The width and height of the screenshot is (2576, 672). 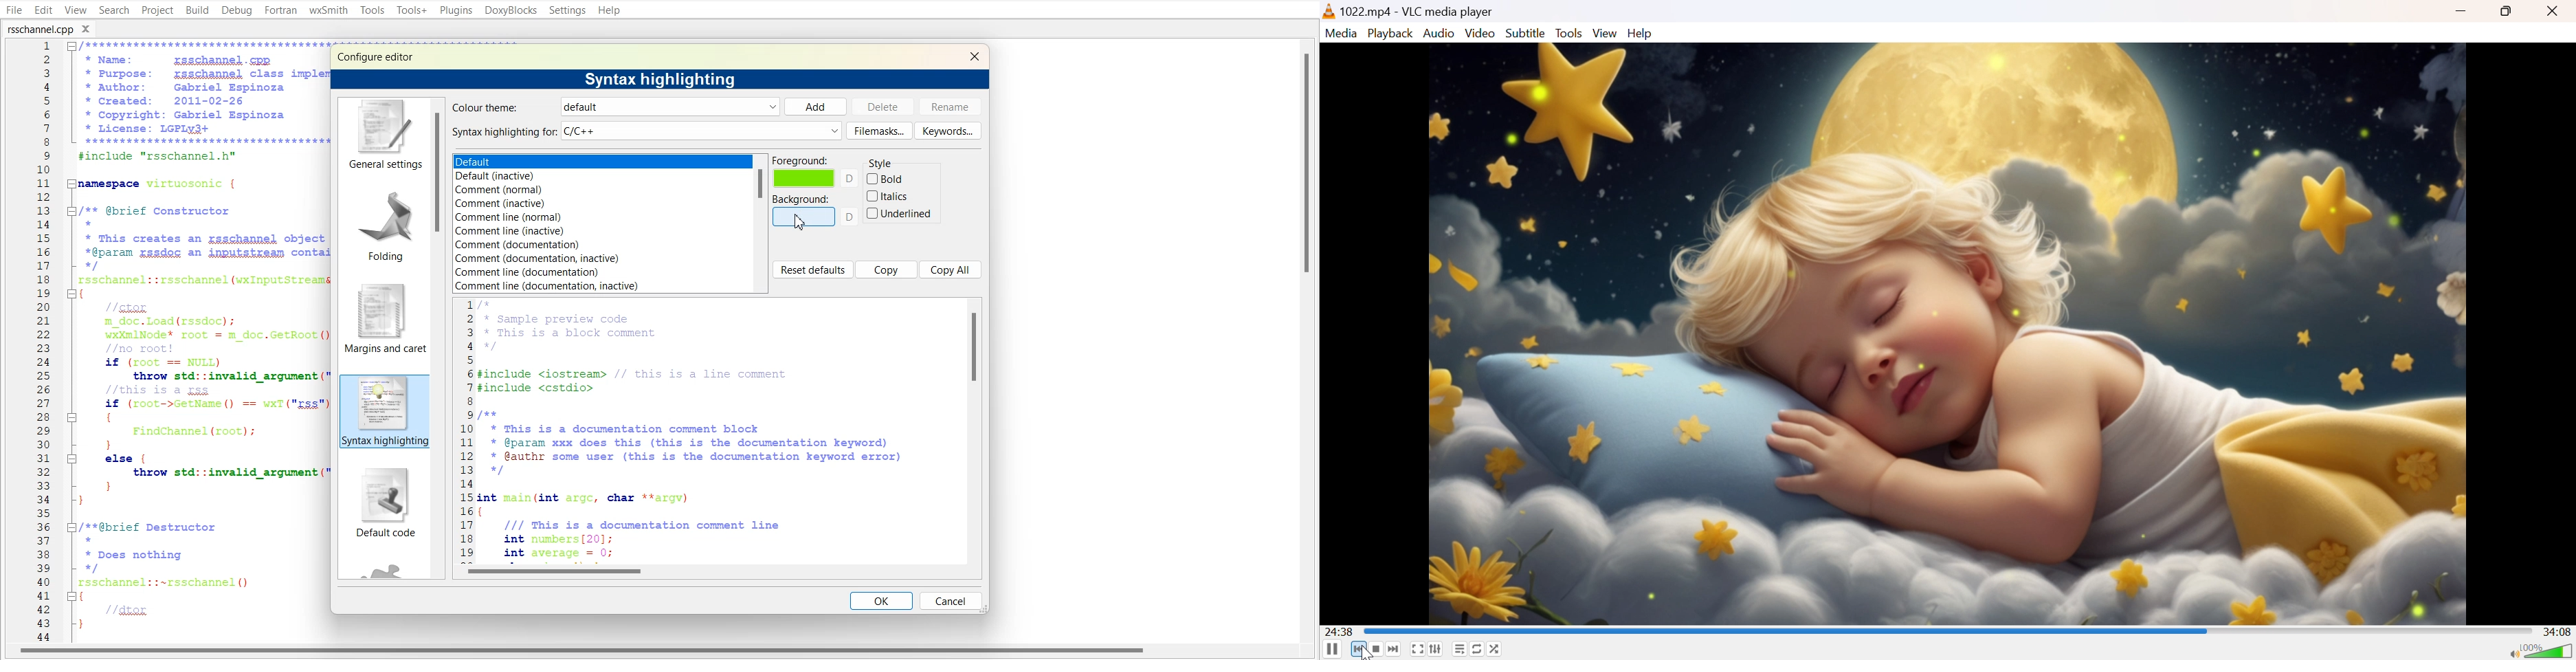 What do you see at coordinates (280, 10) in the screenshot?
I see `Fortran` at bounding box center [280, 10].